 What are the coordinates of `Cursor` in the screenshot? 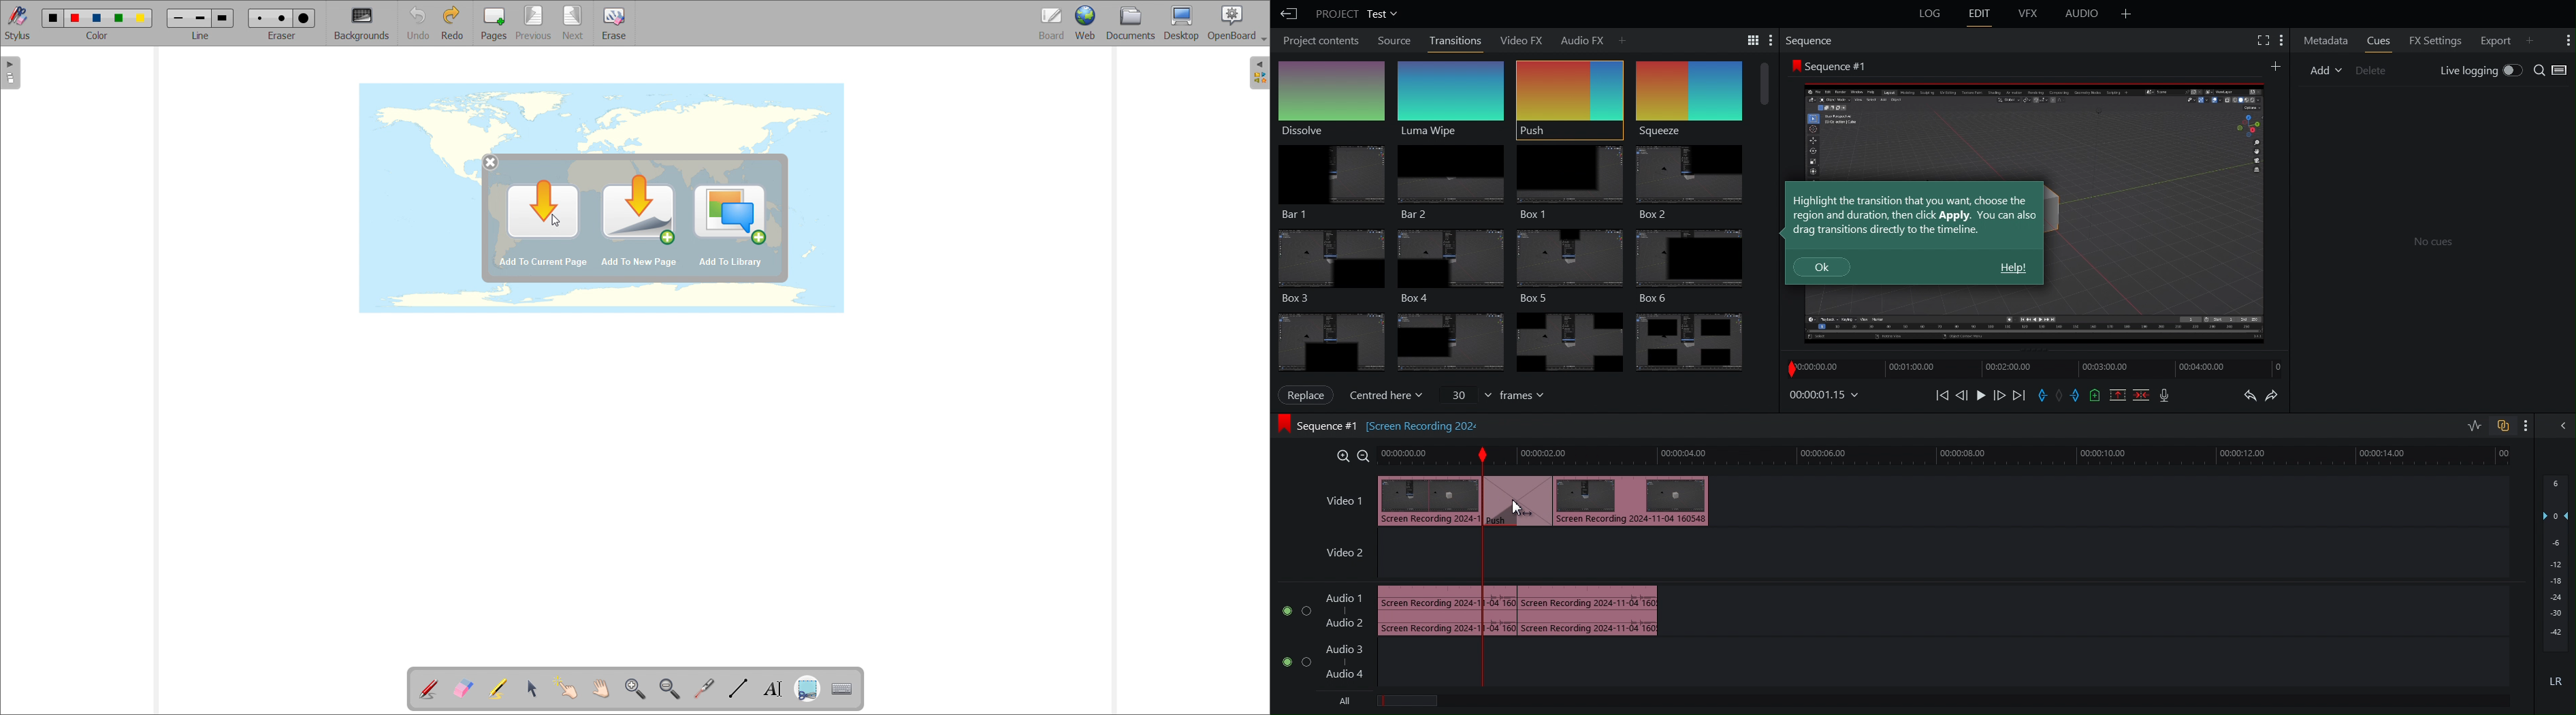 It's located at (1519, 507).